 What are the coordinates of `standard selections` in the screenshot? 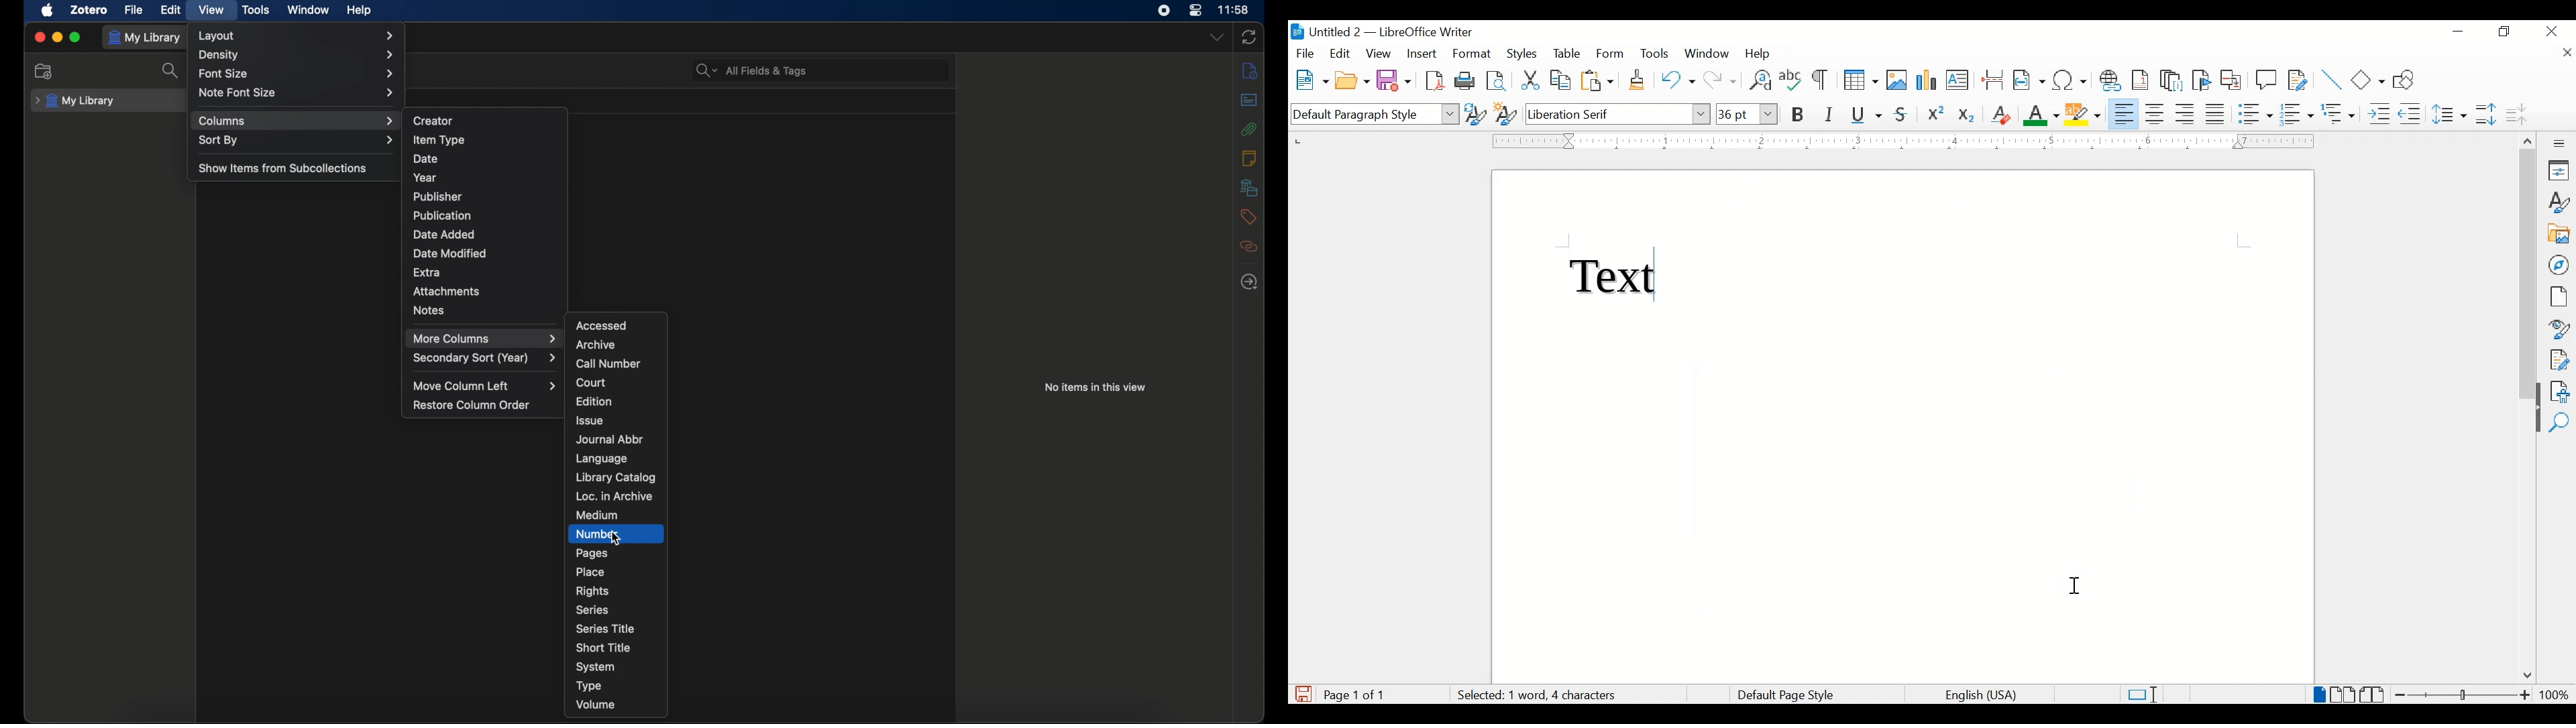 It's located at (2142, 694).